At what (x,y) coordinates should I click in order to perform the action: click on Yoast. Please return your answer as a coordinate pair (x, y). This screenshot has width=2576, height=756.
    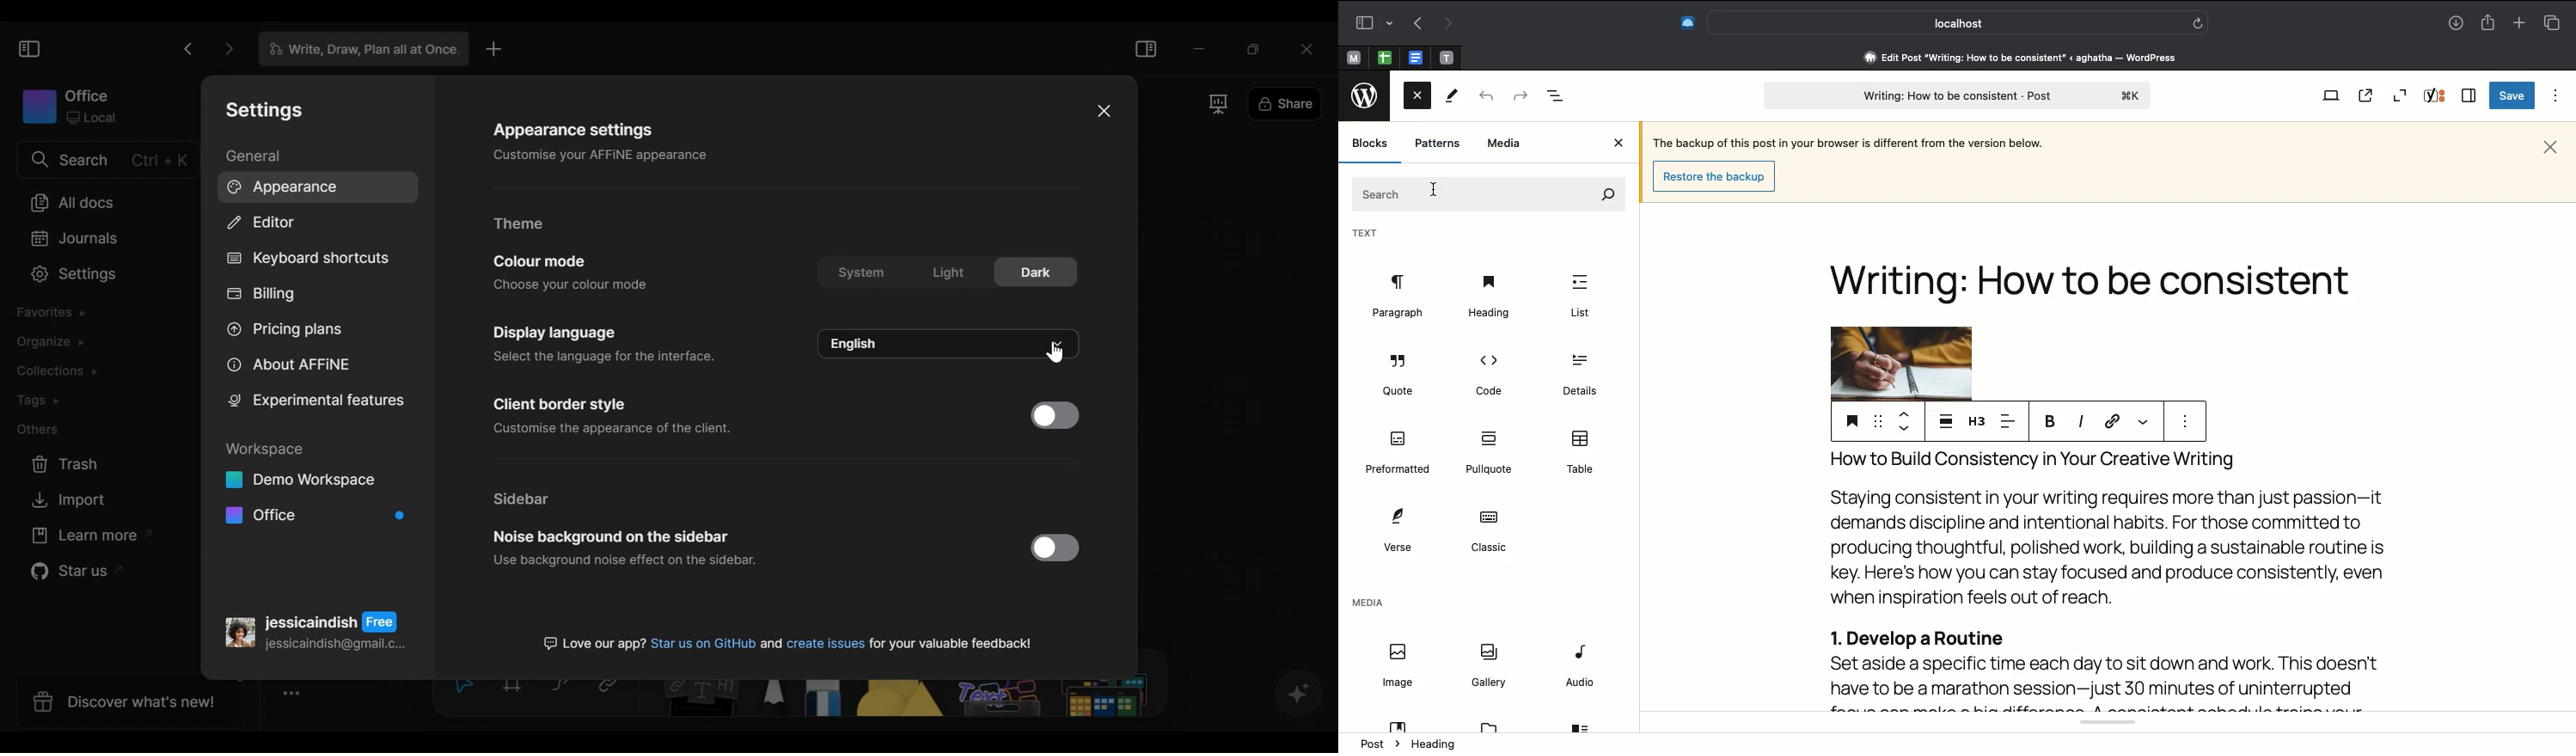
    Looking at the image, I should click on (2099, 725).